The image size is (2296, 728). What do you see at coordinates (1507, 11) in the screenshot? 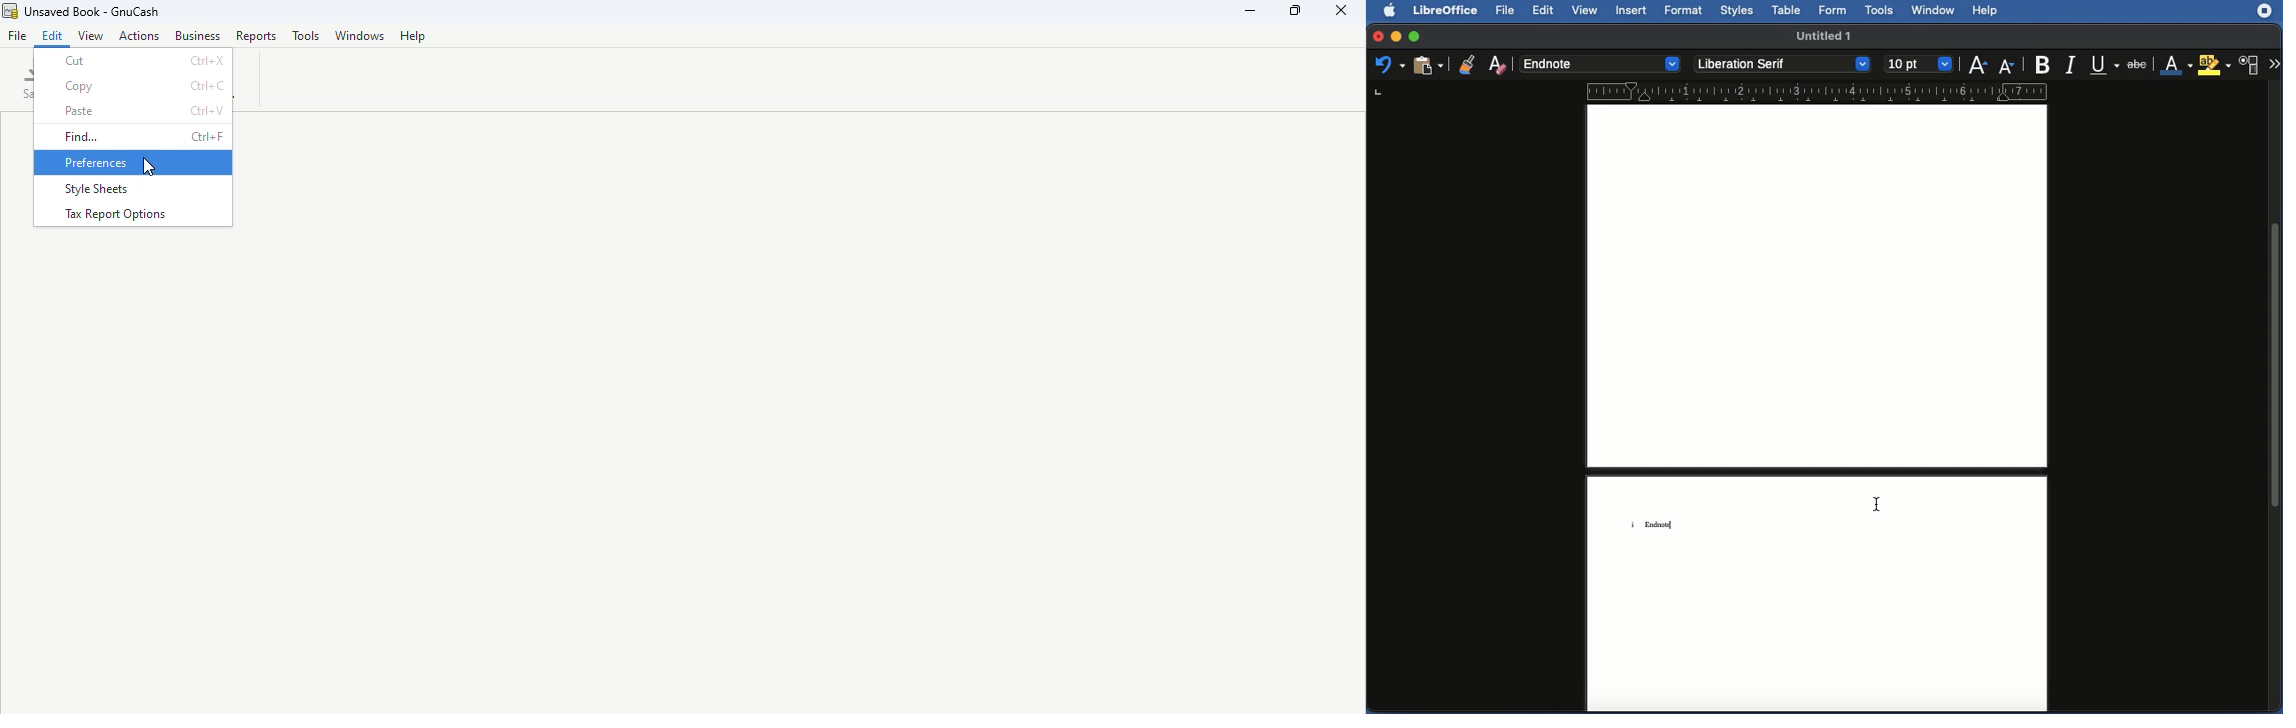
I see `File` at bounding box center [1507, 11].